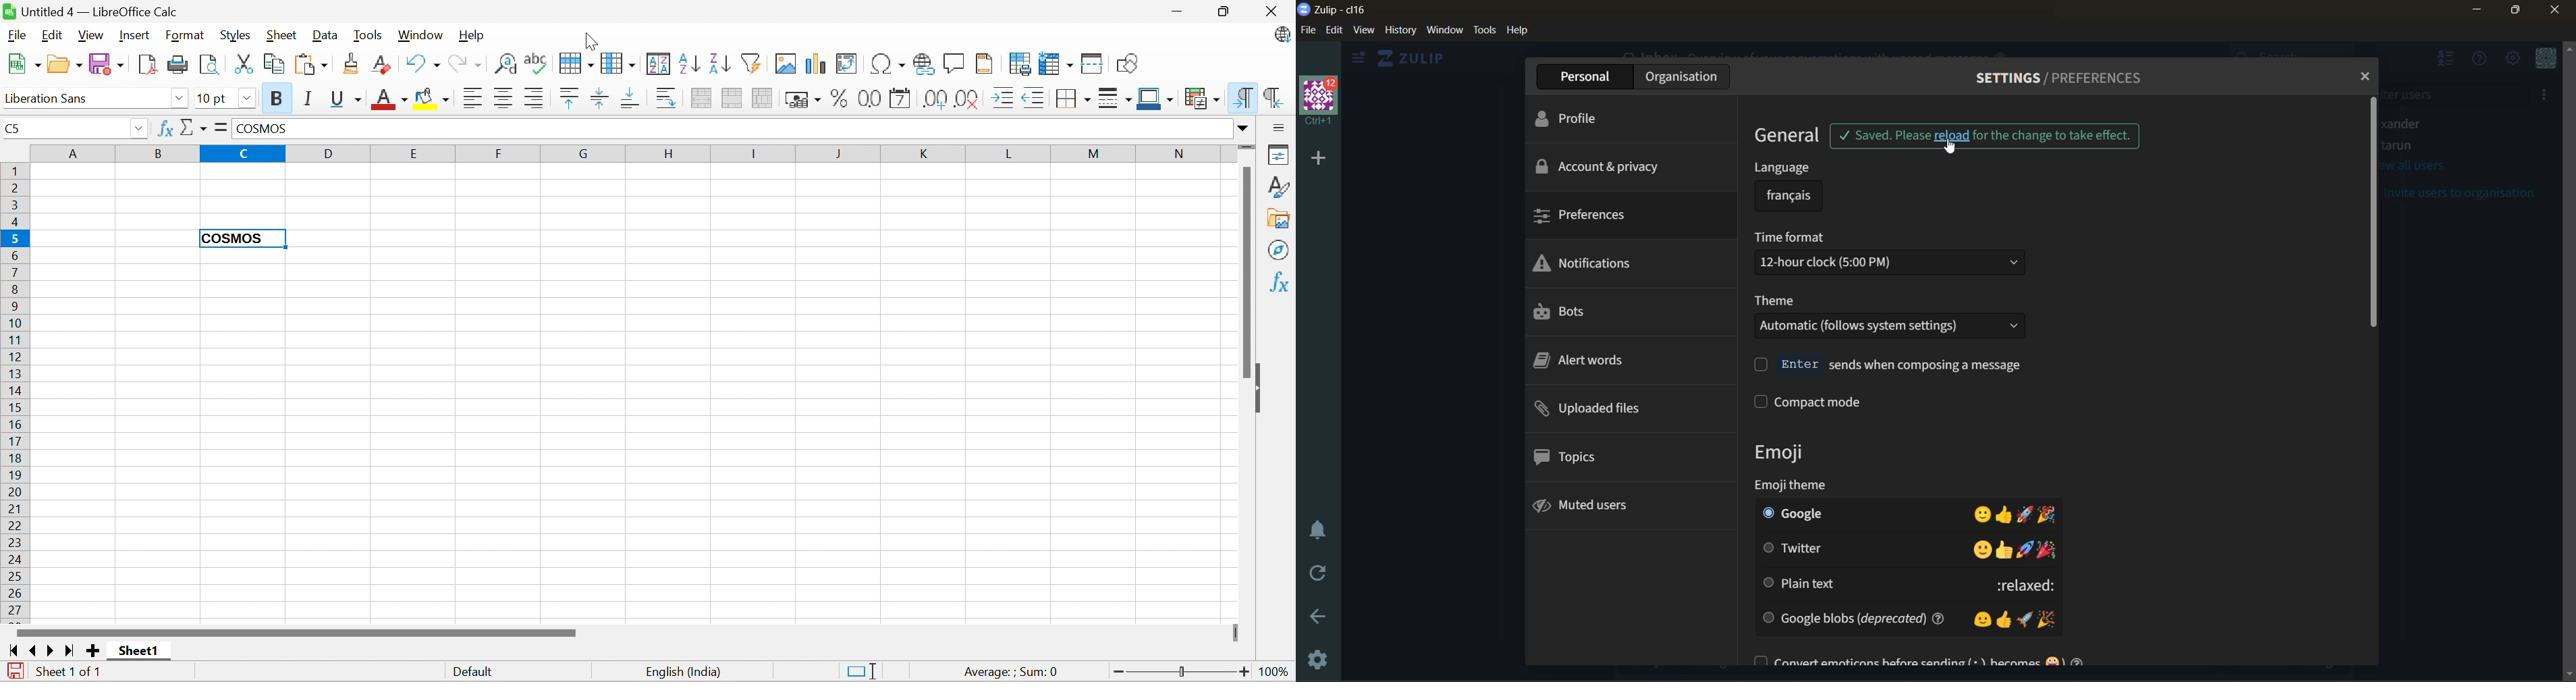 This screenshot has width=2576, height=700. Describe the element at coordinates (2381, 214) in the screenshot. I see `vertical scroll bar` at that location.